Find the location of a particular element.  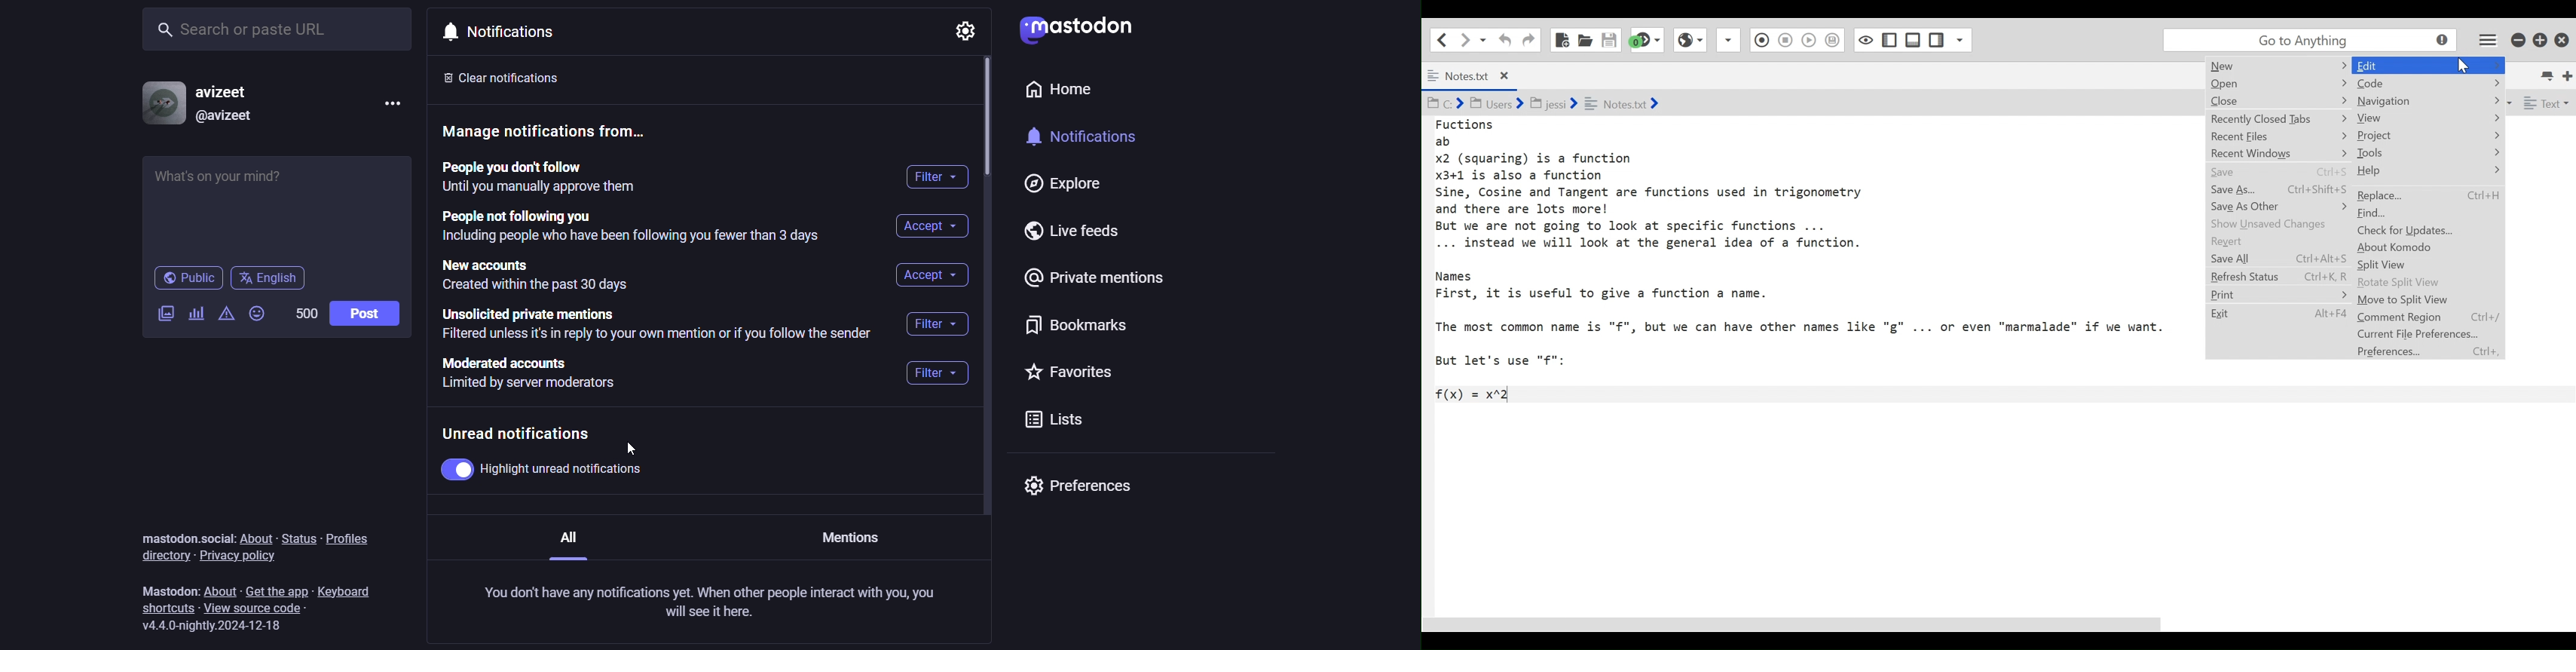

about is located at coordinates (255, 536).